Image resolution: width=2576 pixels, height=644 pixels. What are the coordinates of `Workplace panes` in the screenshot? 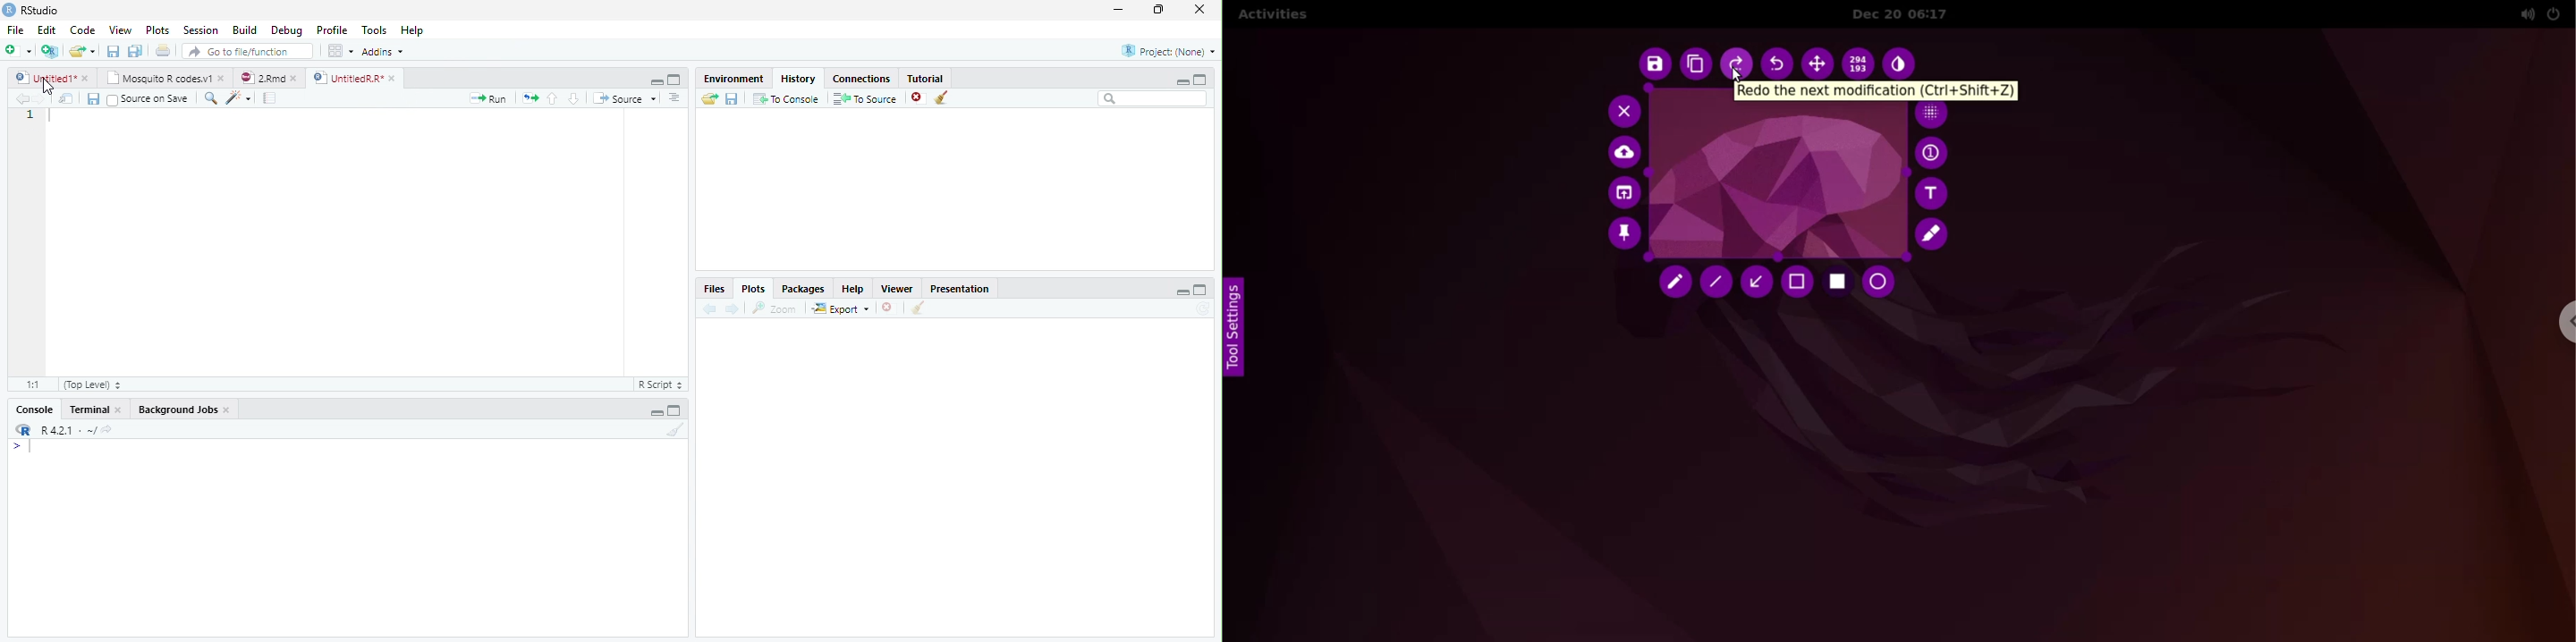 It's located at (339, 50).